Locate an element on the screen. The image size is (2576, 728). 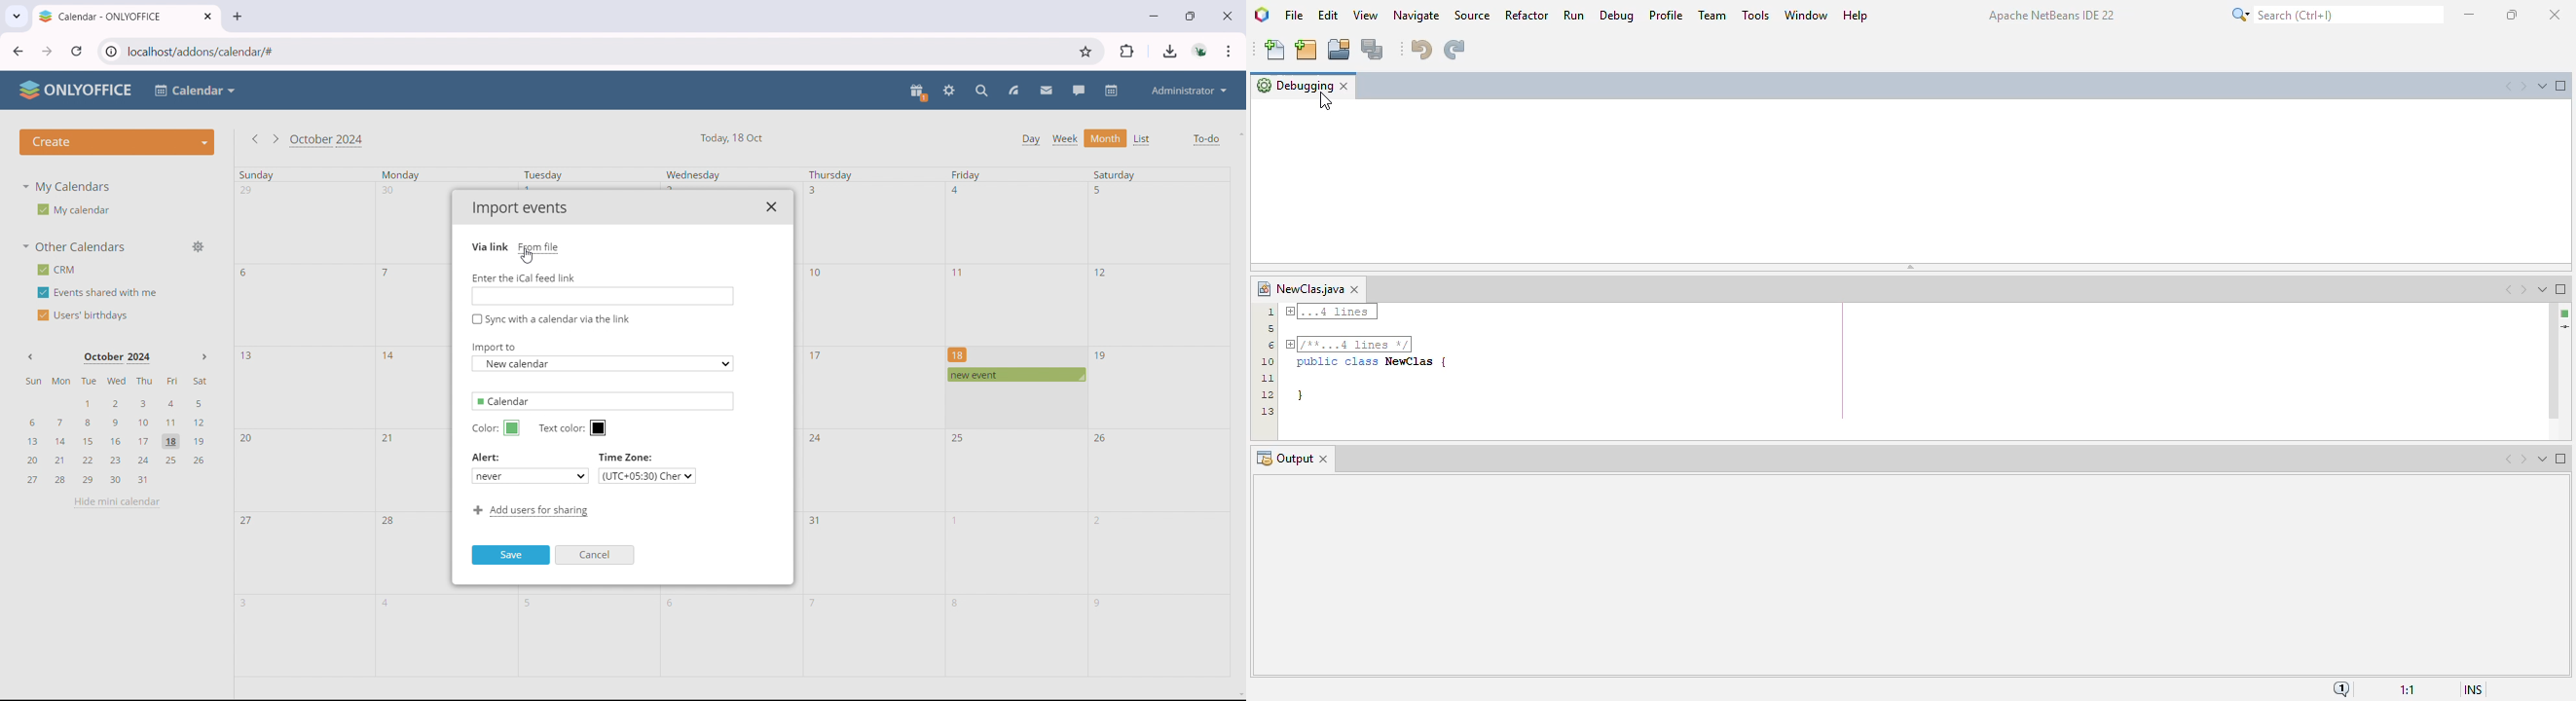
From file is located at coordinates (541, 247).